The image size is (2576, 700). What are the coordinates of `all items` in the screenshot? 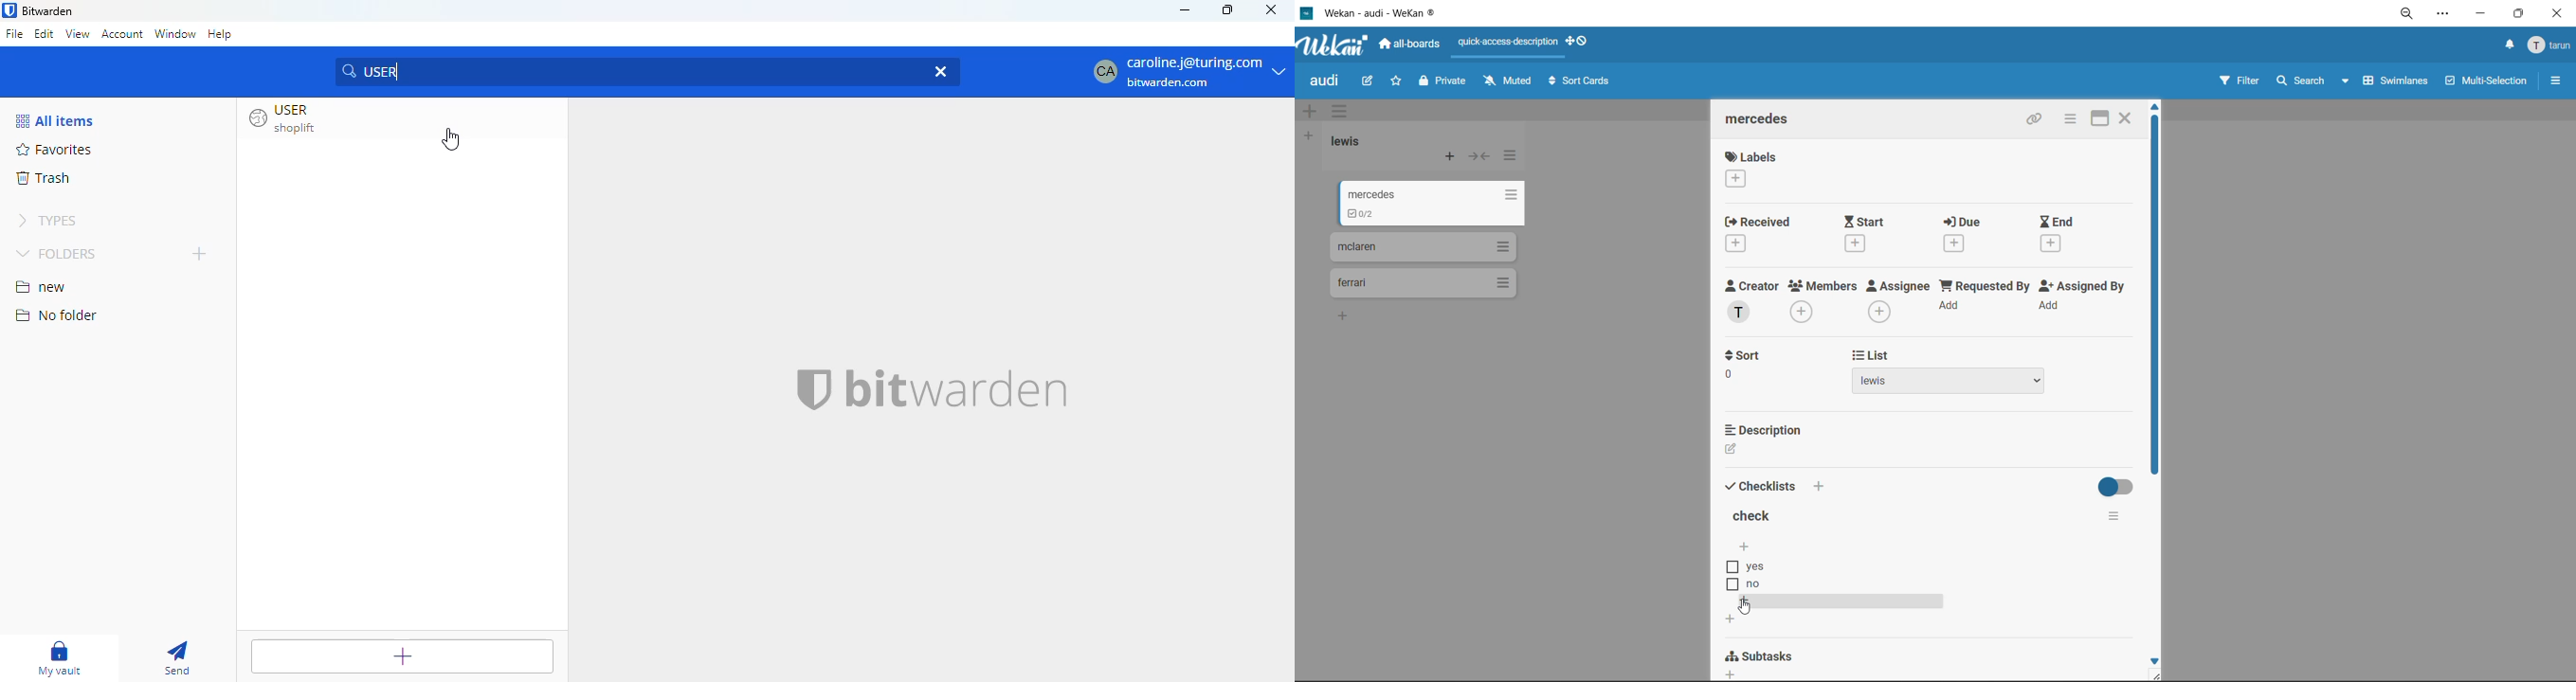 It's located at (55, 121).